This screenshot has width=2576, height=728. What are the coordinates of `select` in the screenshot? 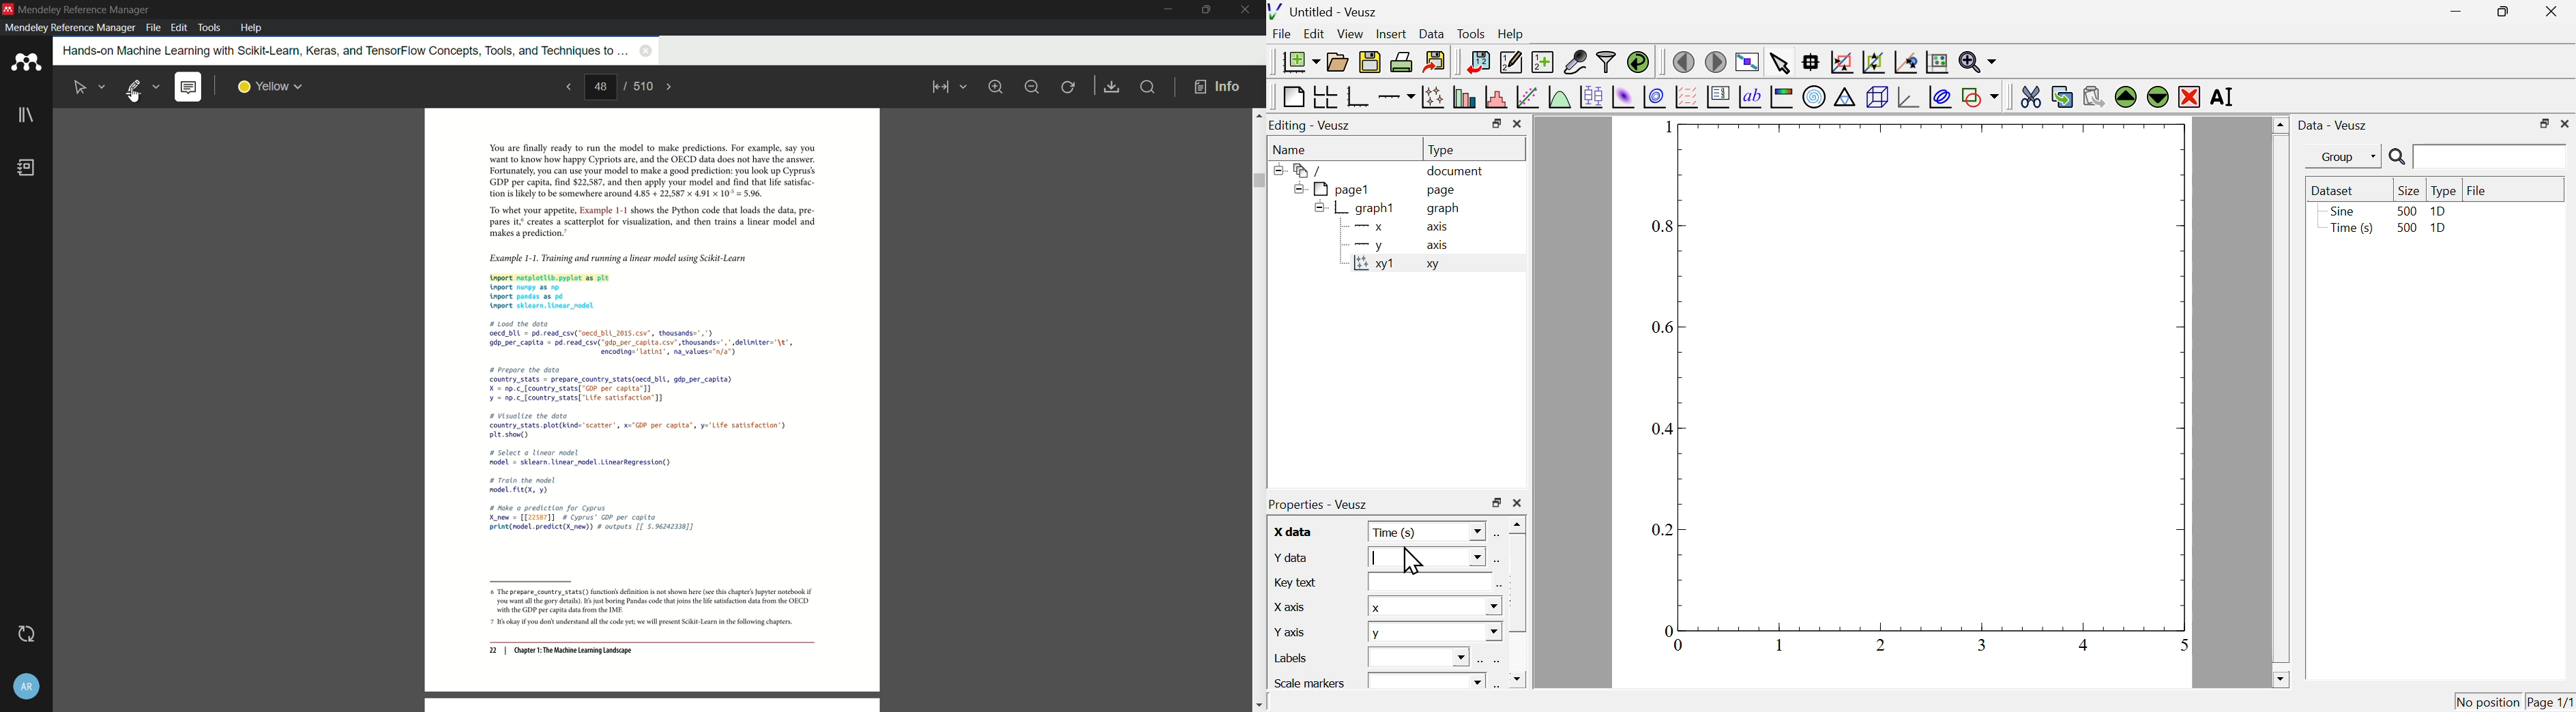 It's located at (89, 85).